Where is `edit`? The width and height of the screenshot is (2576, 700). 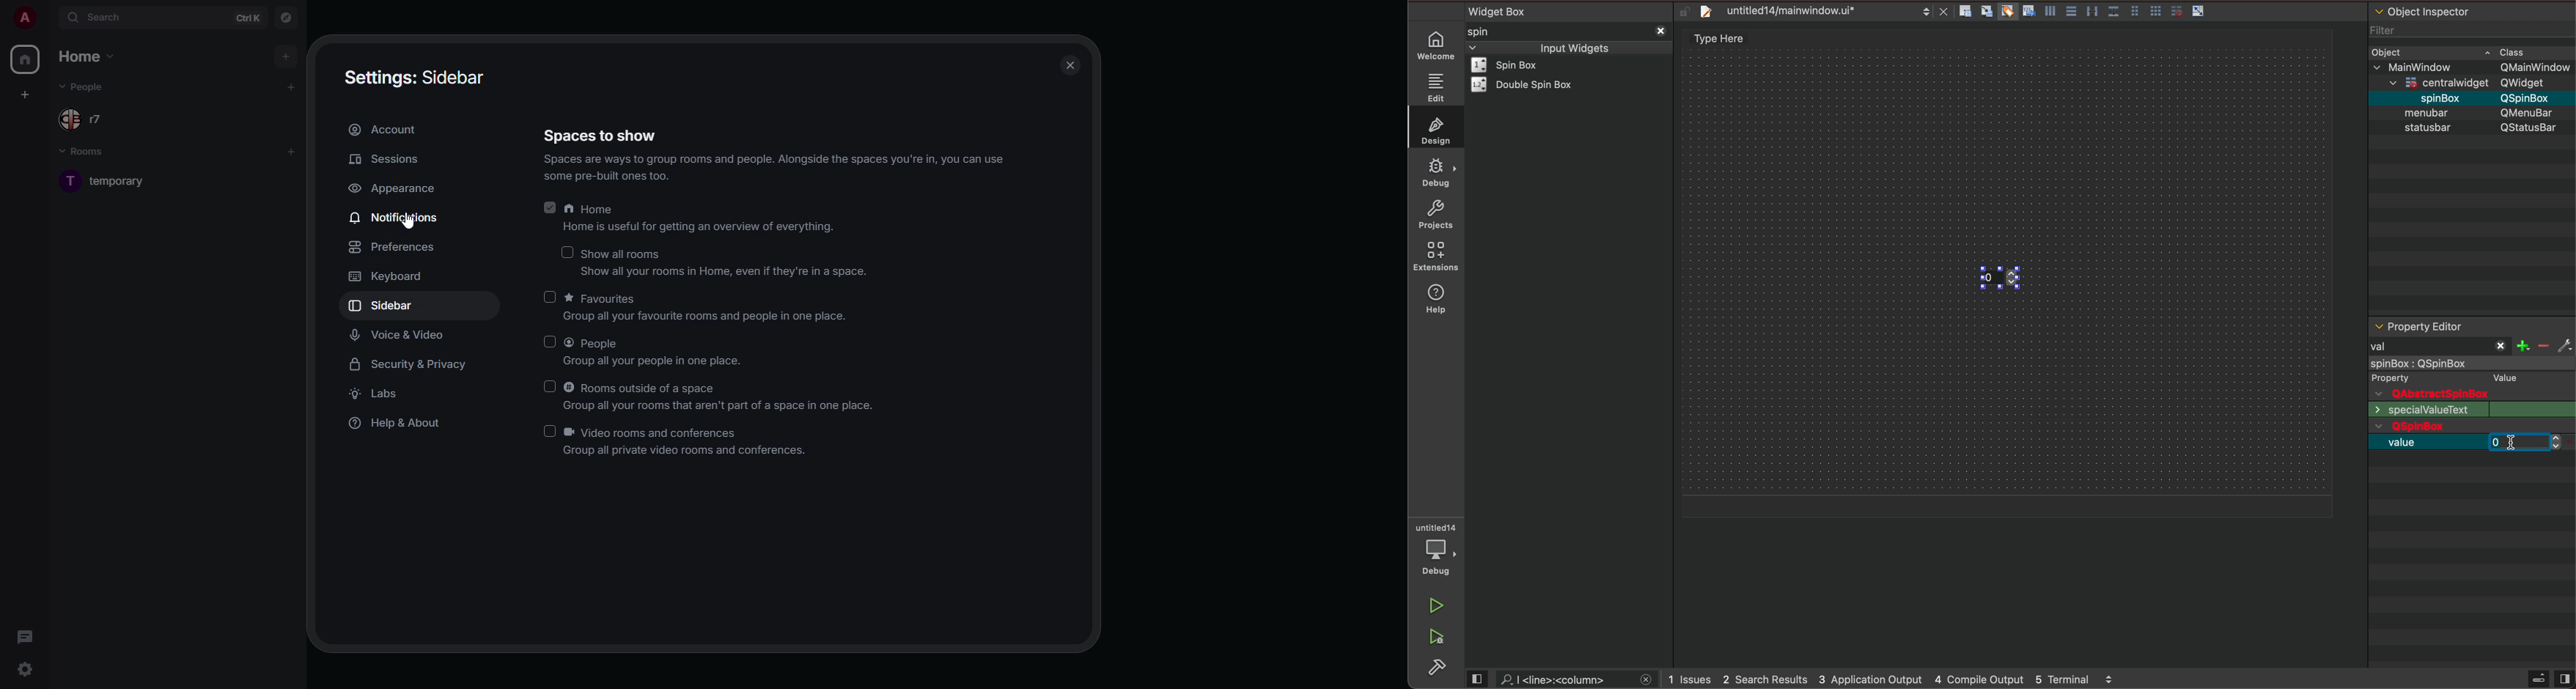 edit is located at coordinates (1435, 87).